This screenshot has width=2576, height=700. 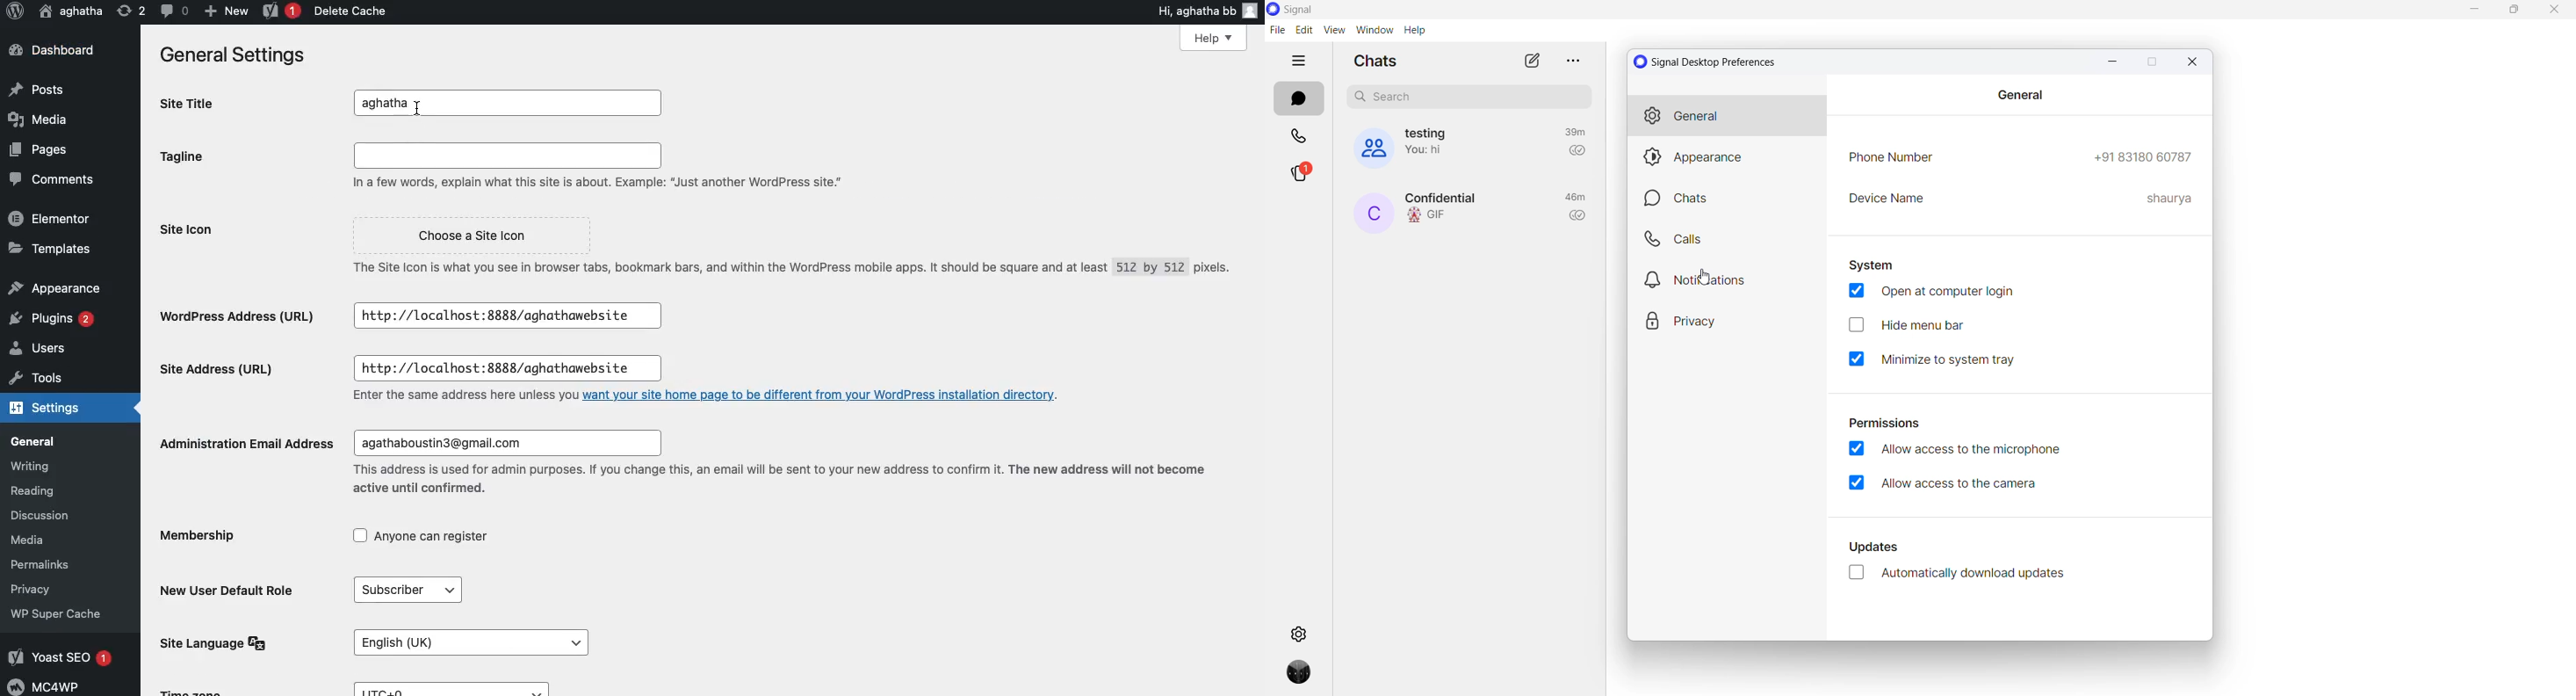 What do you see at coordinates (508, 444) in the screenshot?
I see `agathaboustin3@gmail.com` at bounding box center [508, 444].